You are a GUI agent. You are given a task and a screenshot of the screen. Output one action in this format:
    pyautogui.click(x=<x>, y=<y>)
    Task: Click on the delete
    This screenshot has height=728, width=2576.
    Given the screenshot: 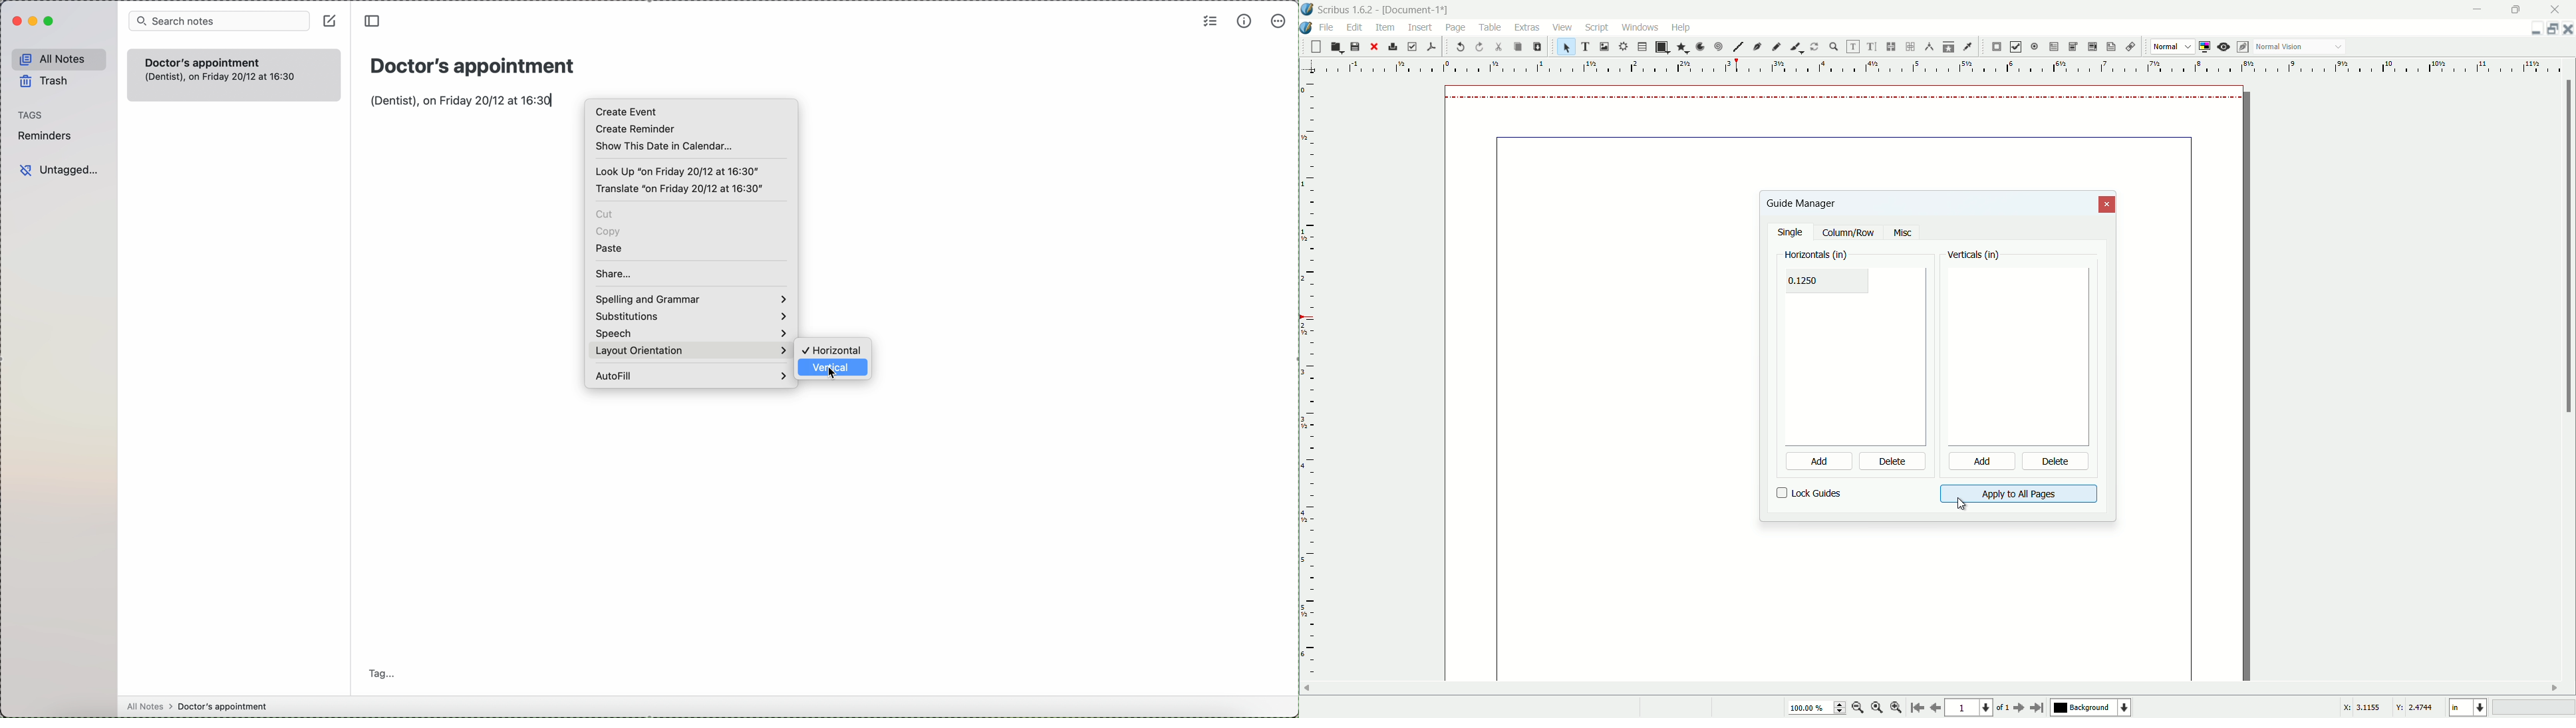 What is the action you would take?
    pyautogui.click(x=1893, y=462)
    